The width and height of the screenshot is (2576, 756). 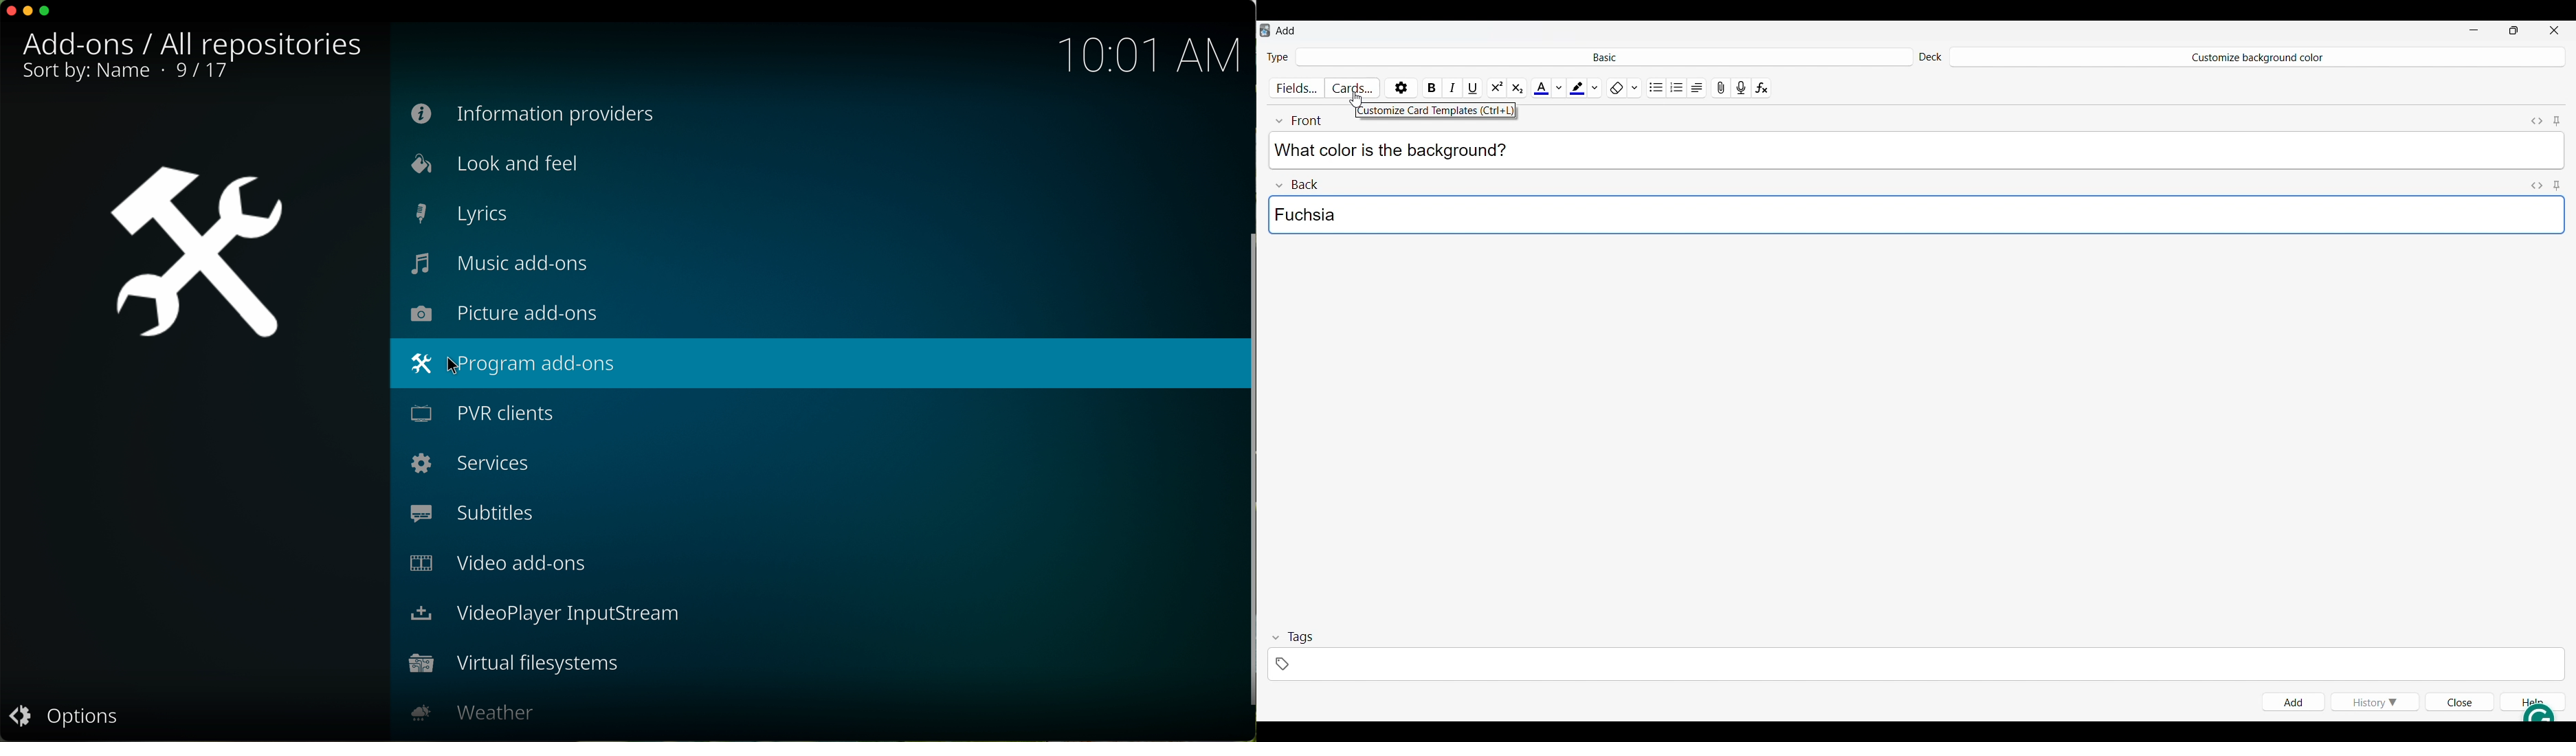 I want to click on Ordered list, so click(x=1677, y=86).